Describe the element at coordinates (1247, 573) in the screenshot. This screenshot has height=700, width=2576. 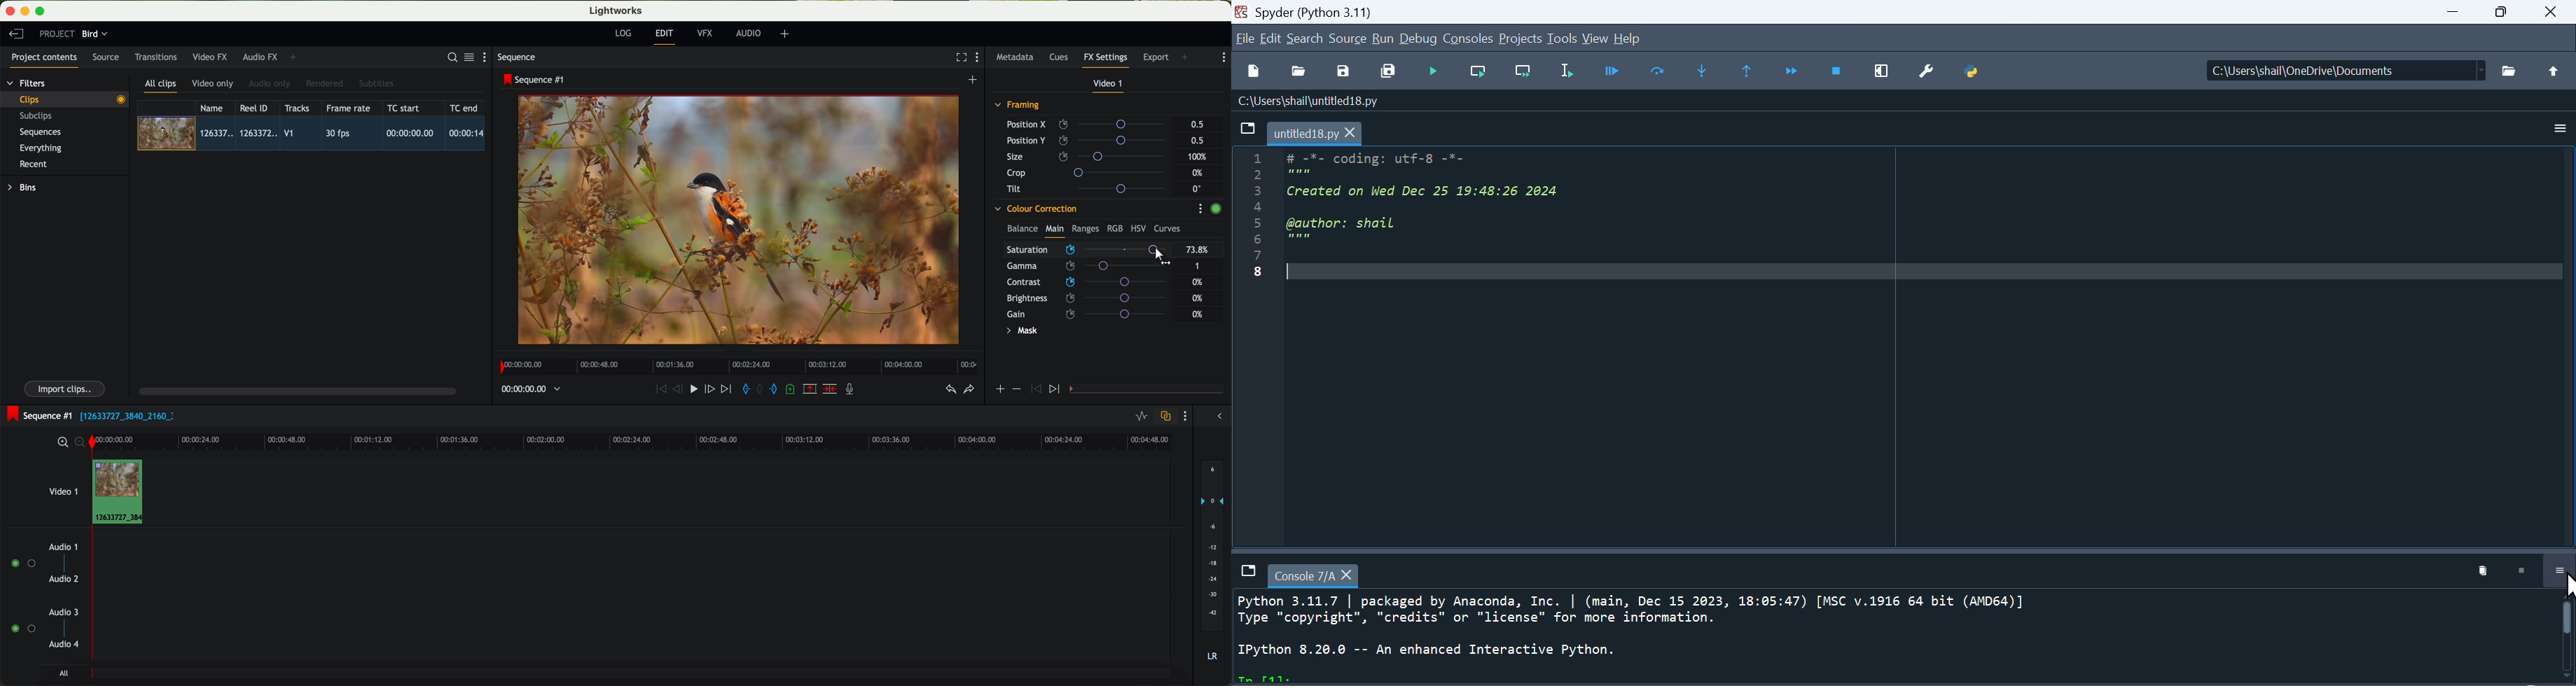
I see `tab options` at that location.